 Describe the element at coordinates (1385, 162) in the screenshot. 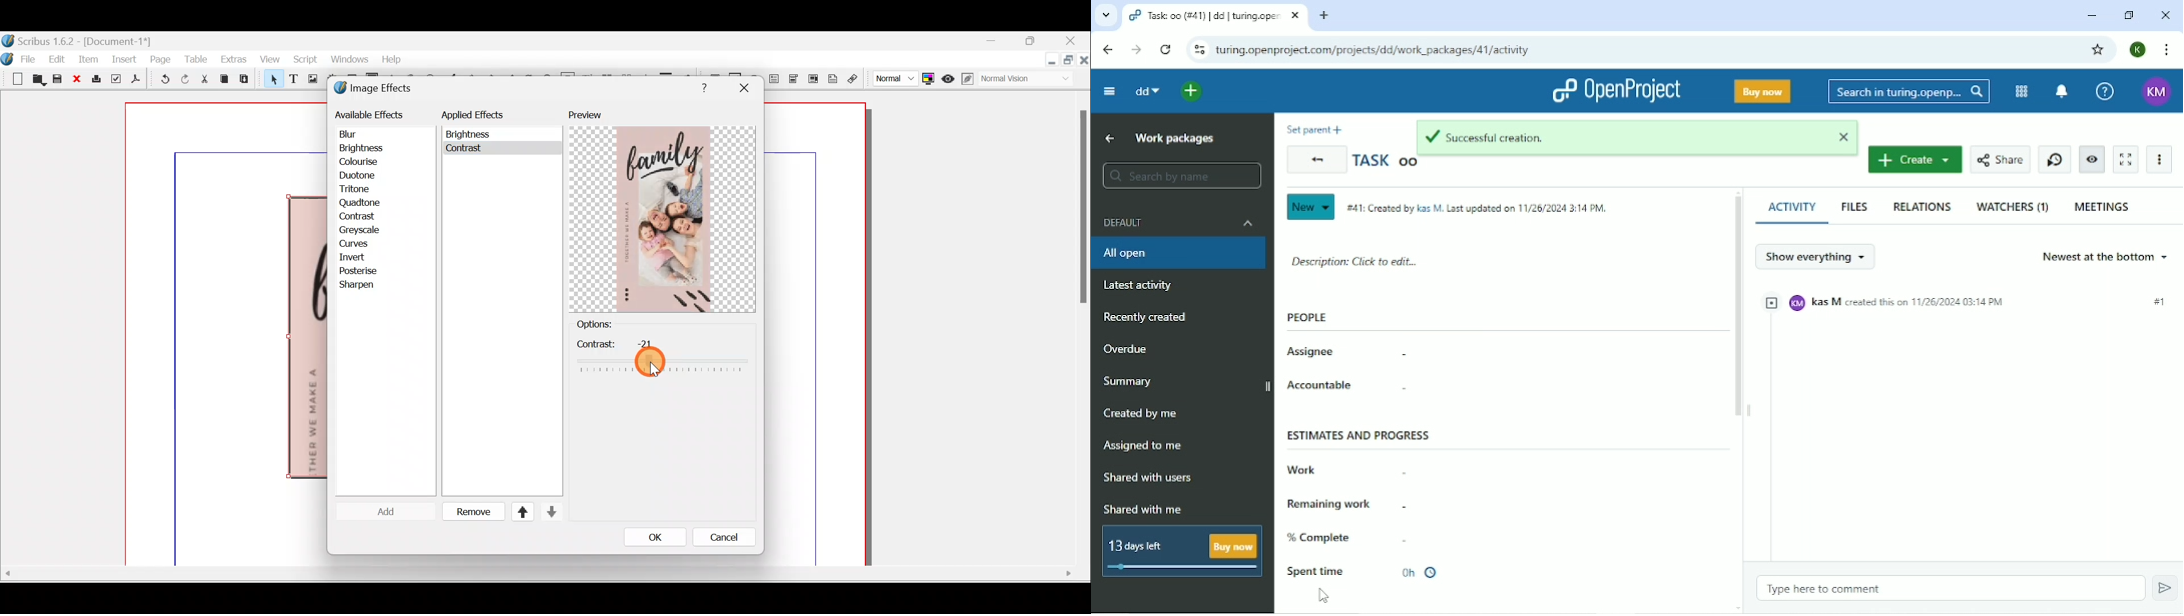

I see `Task oo` at that location.